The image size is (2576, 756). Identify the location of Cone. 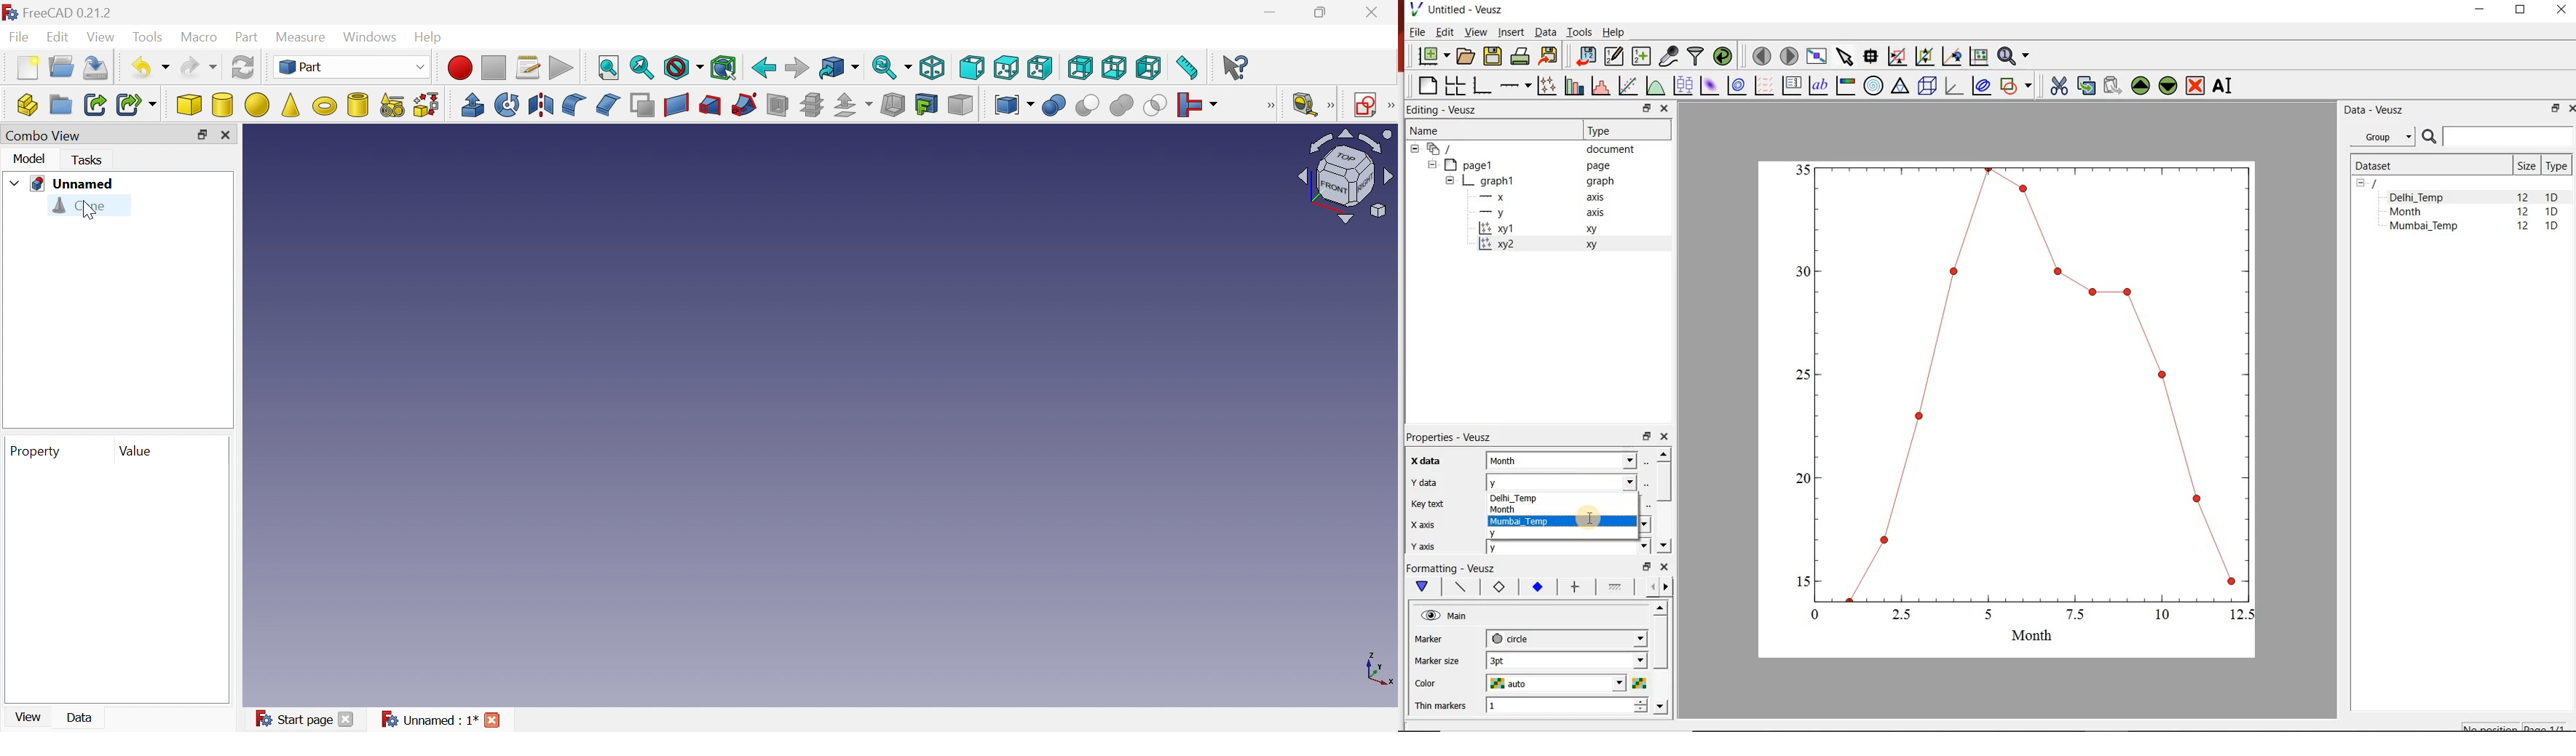
(82, 207).